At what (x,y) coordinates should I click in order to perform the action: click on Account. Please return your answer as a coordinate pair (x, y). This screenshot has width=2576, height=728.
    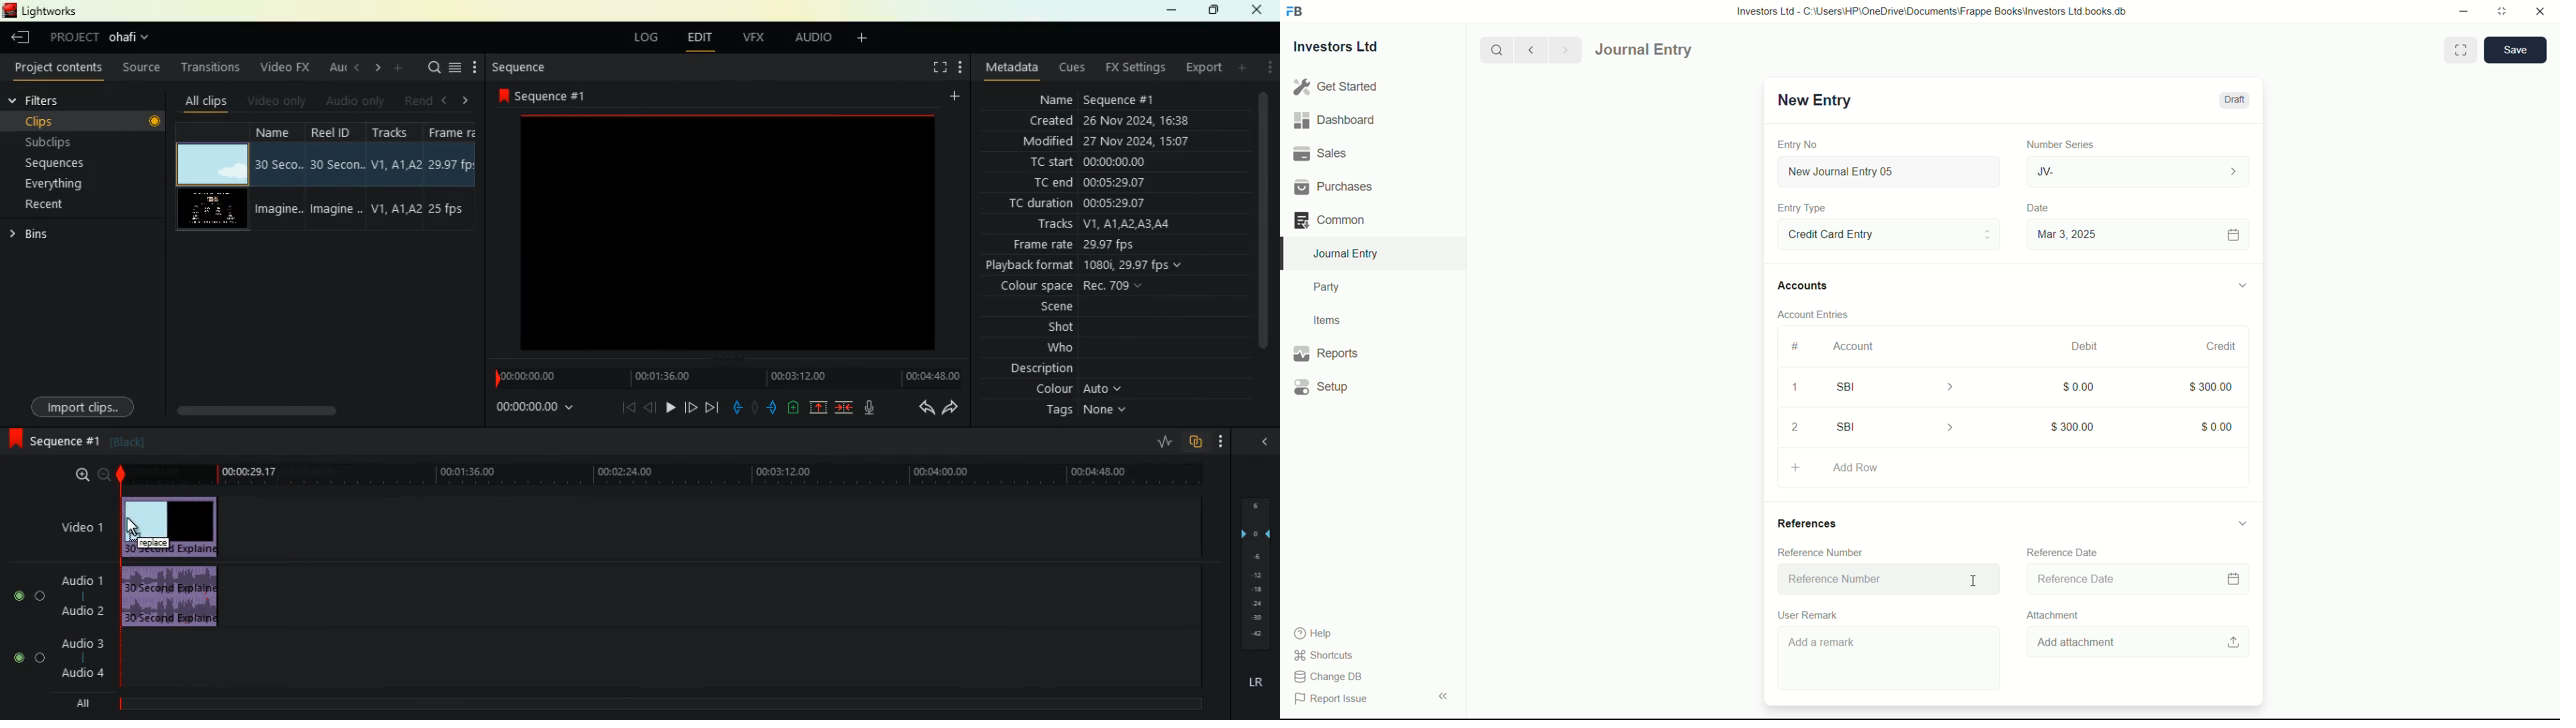
    Looking at the image, I should click on (1854, 346).